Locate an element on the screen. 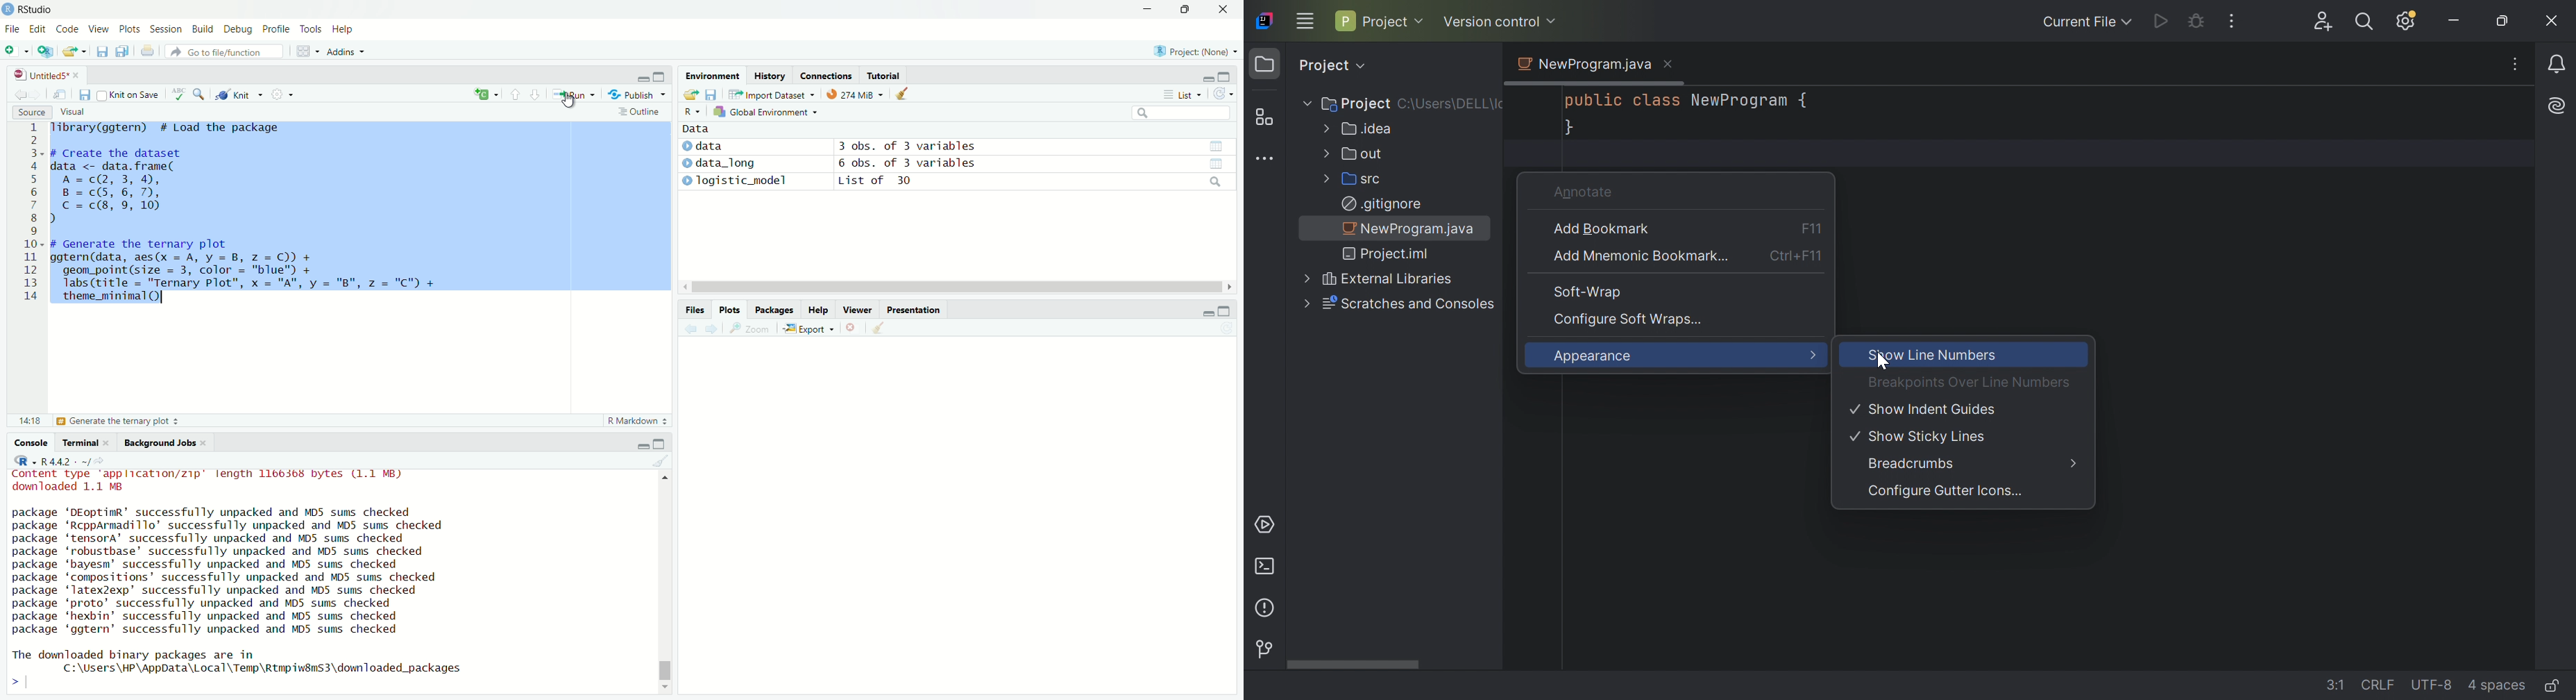 Image resolution: width=2576 pixels, height=700 pixels. Files is located at coordinates (688, 308).